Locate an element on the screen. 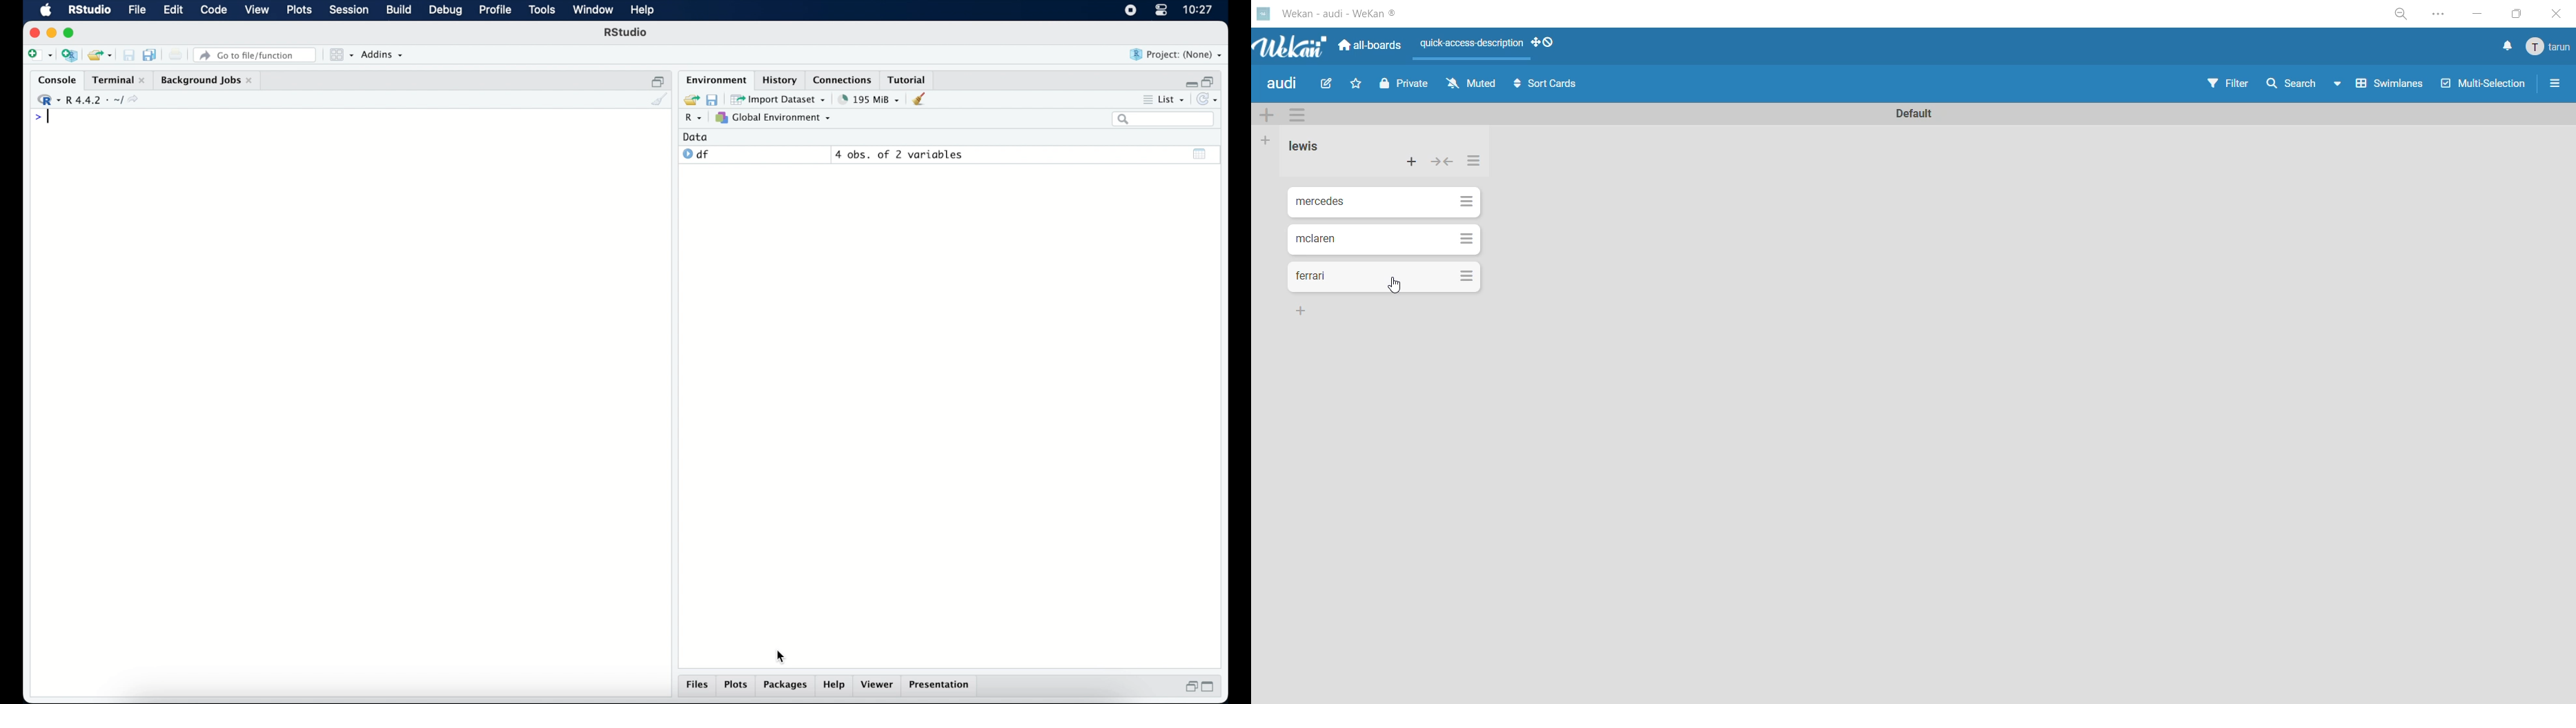 Image resolution: width=2576 pixels, height=728 pixels. console is located at coordinates (54, 80).